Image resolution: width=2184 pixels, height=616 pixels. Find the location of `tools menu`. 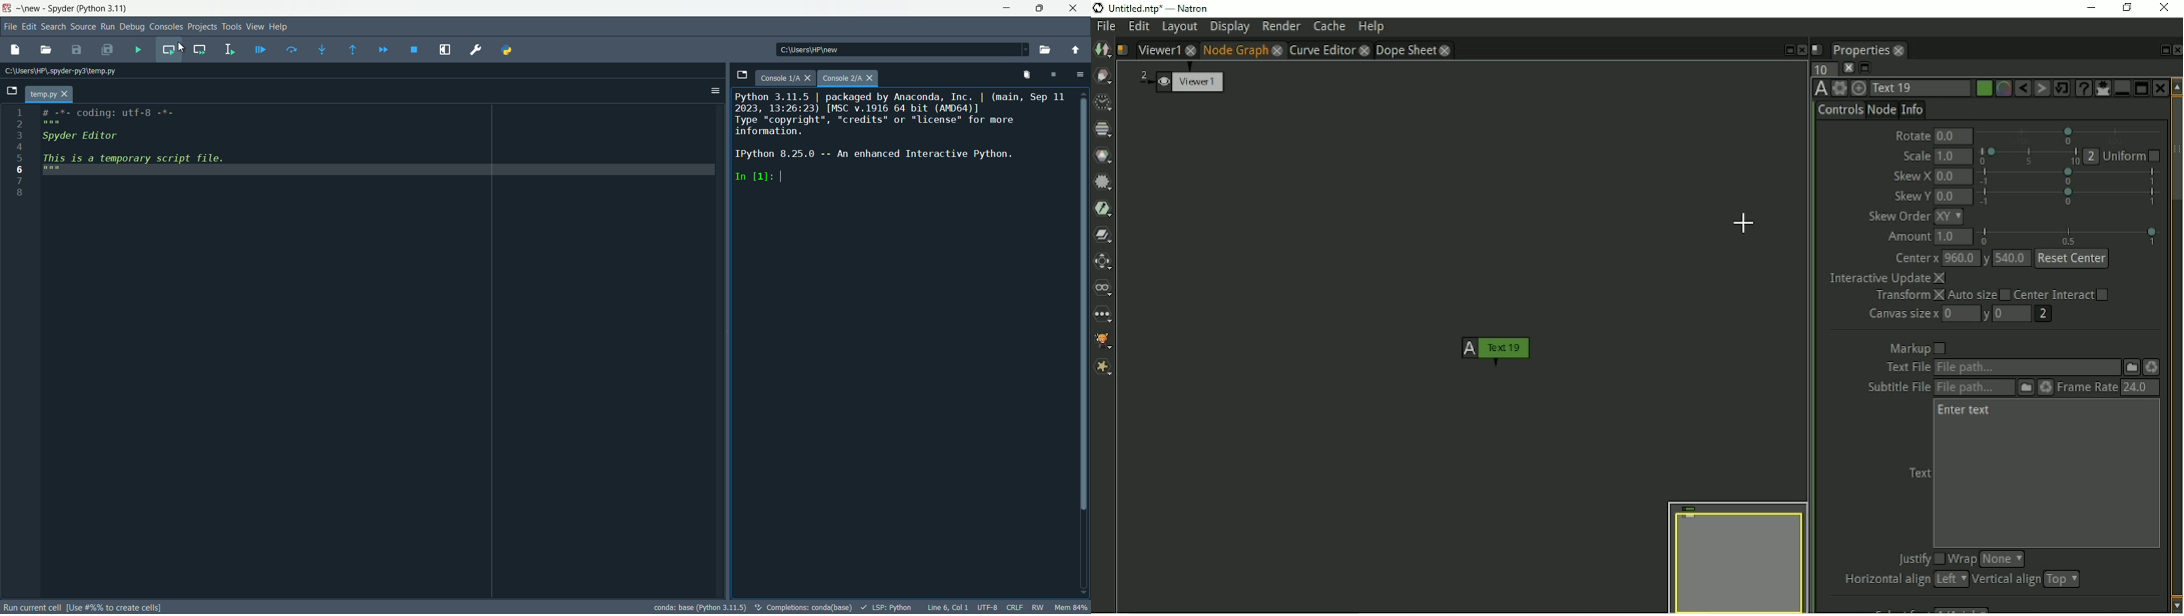

tools menu is located at coordinates (232, 27).